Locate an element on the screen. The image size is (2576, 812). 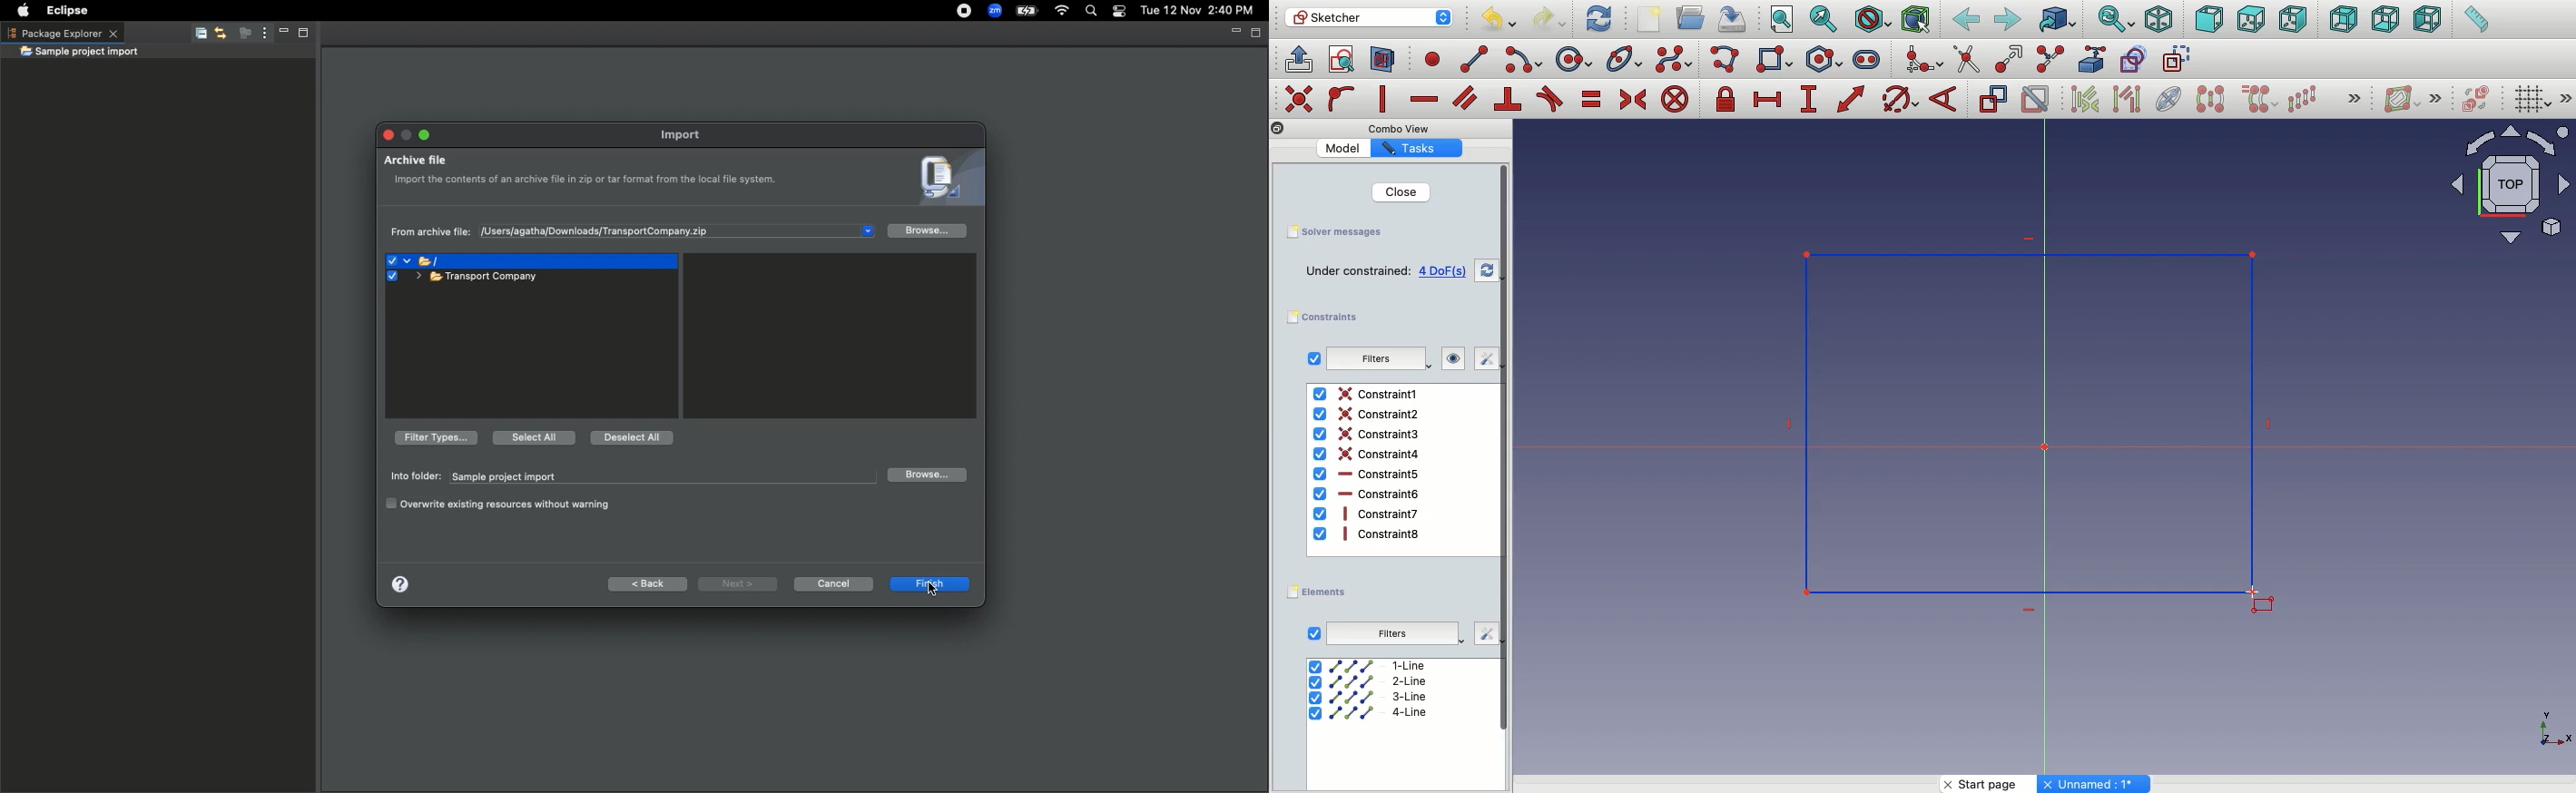
Unnamed: 1 is located at coordinates (2095, 784).